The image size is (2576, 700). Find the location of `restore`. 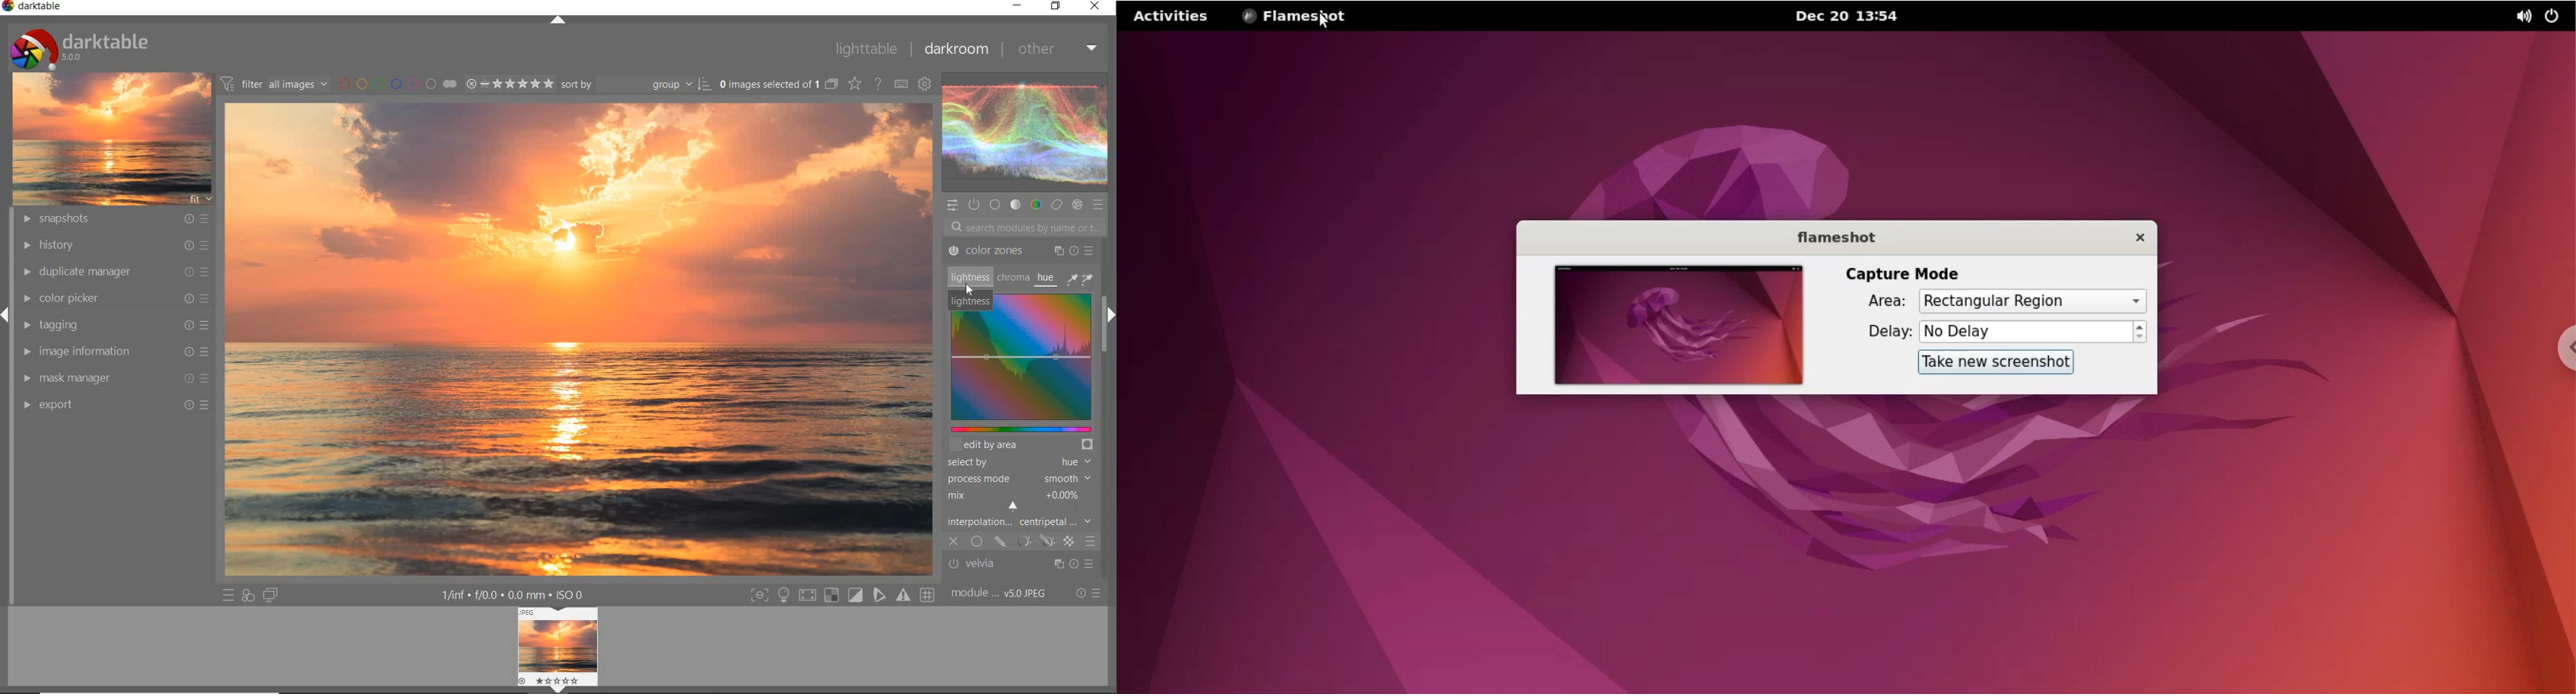

restore is located at coordinates (1056, 7).